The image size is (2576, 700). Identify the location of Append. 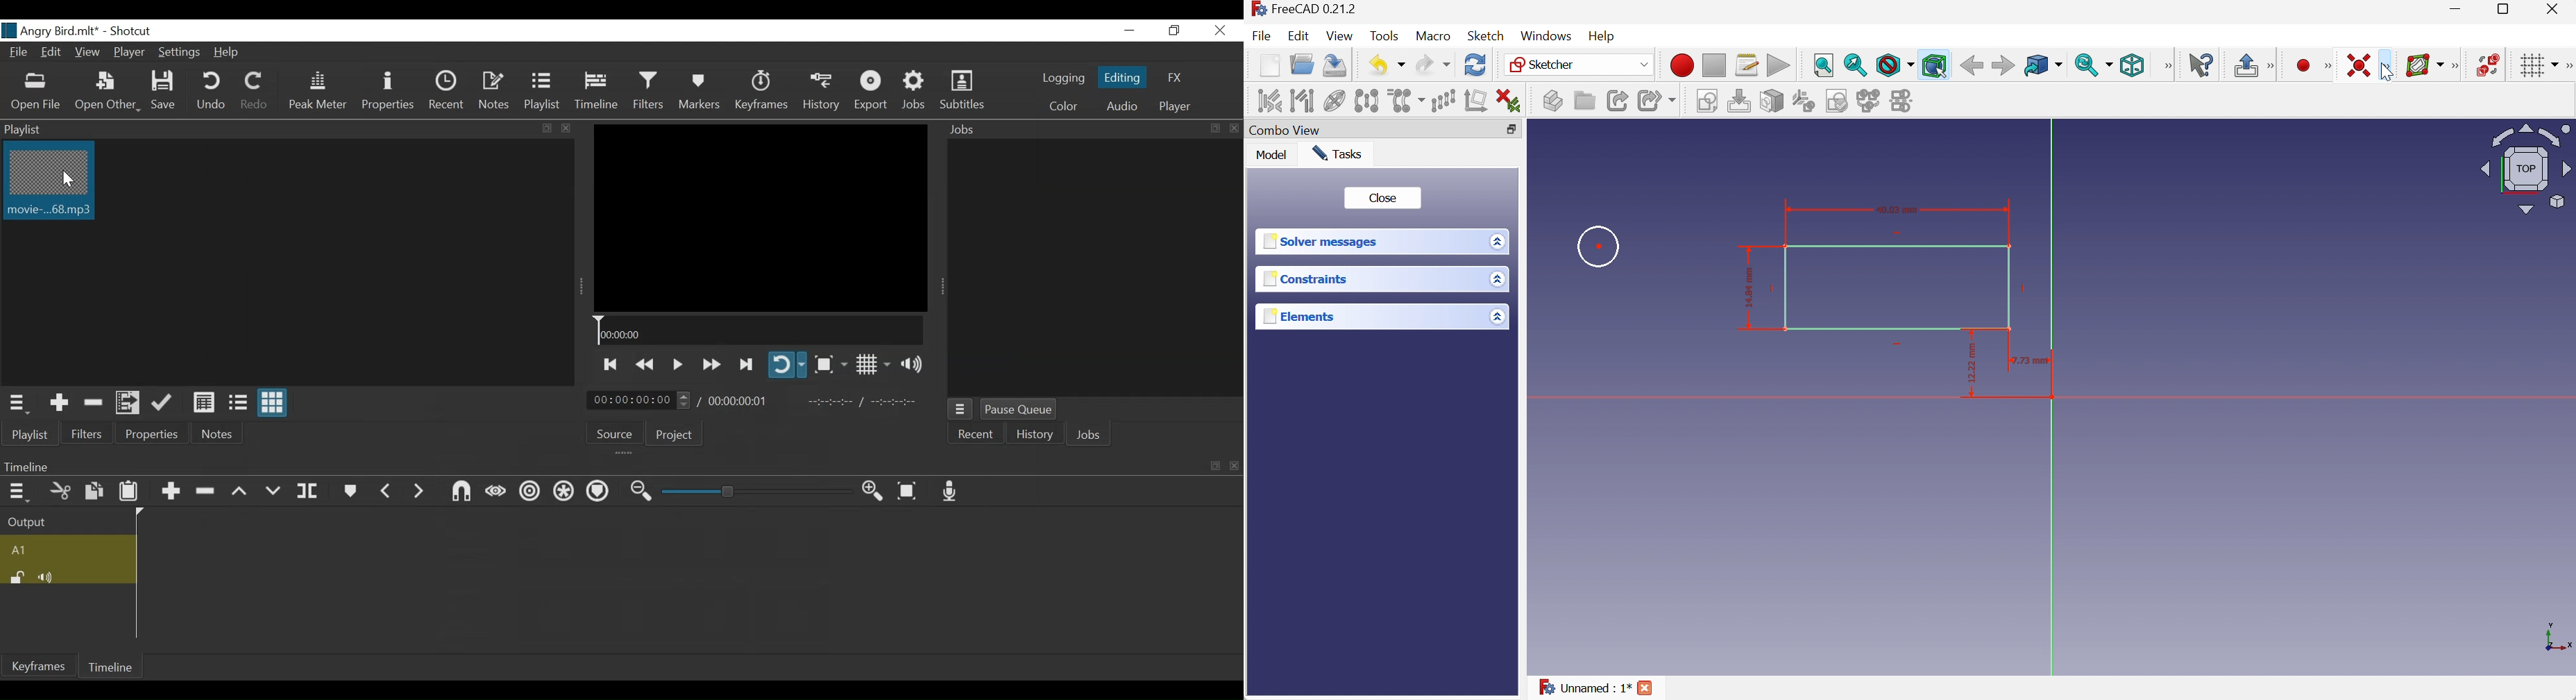
(170, 490).